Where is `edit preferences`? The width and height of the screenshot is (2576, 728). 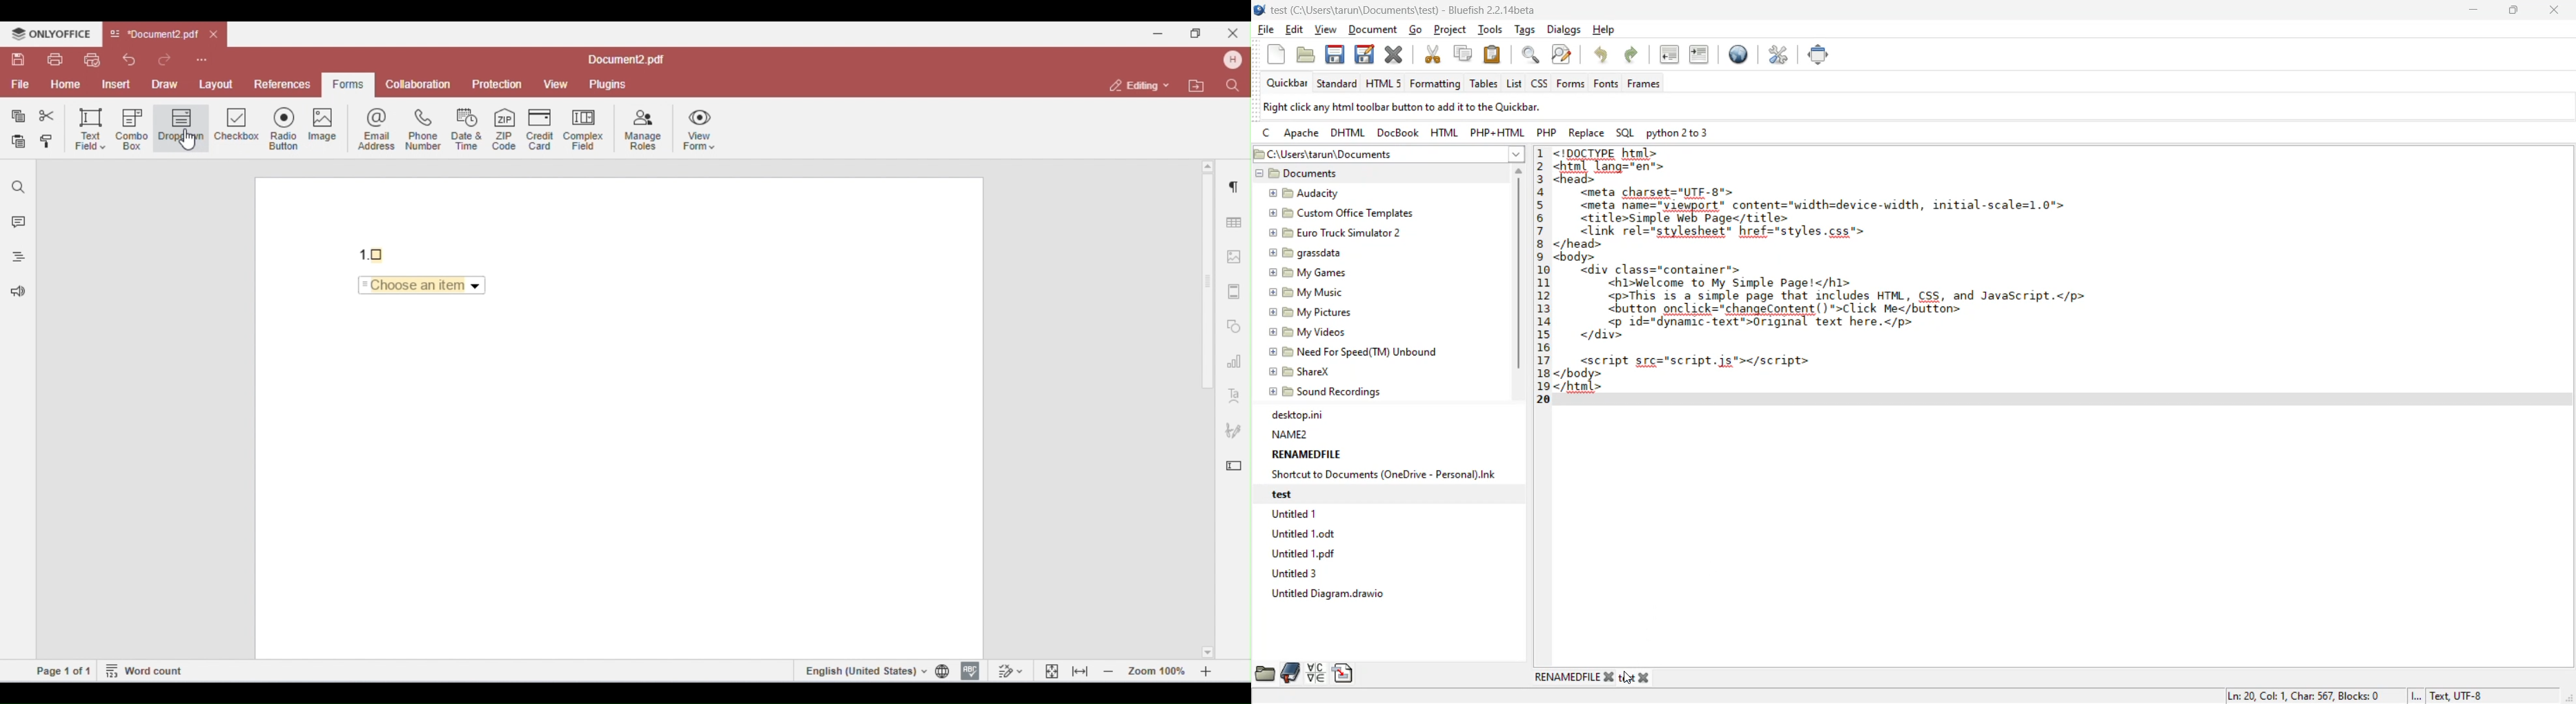
edit preferences is located at coordinates (1781, 57).